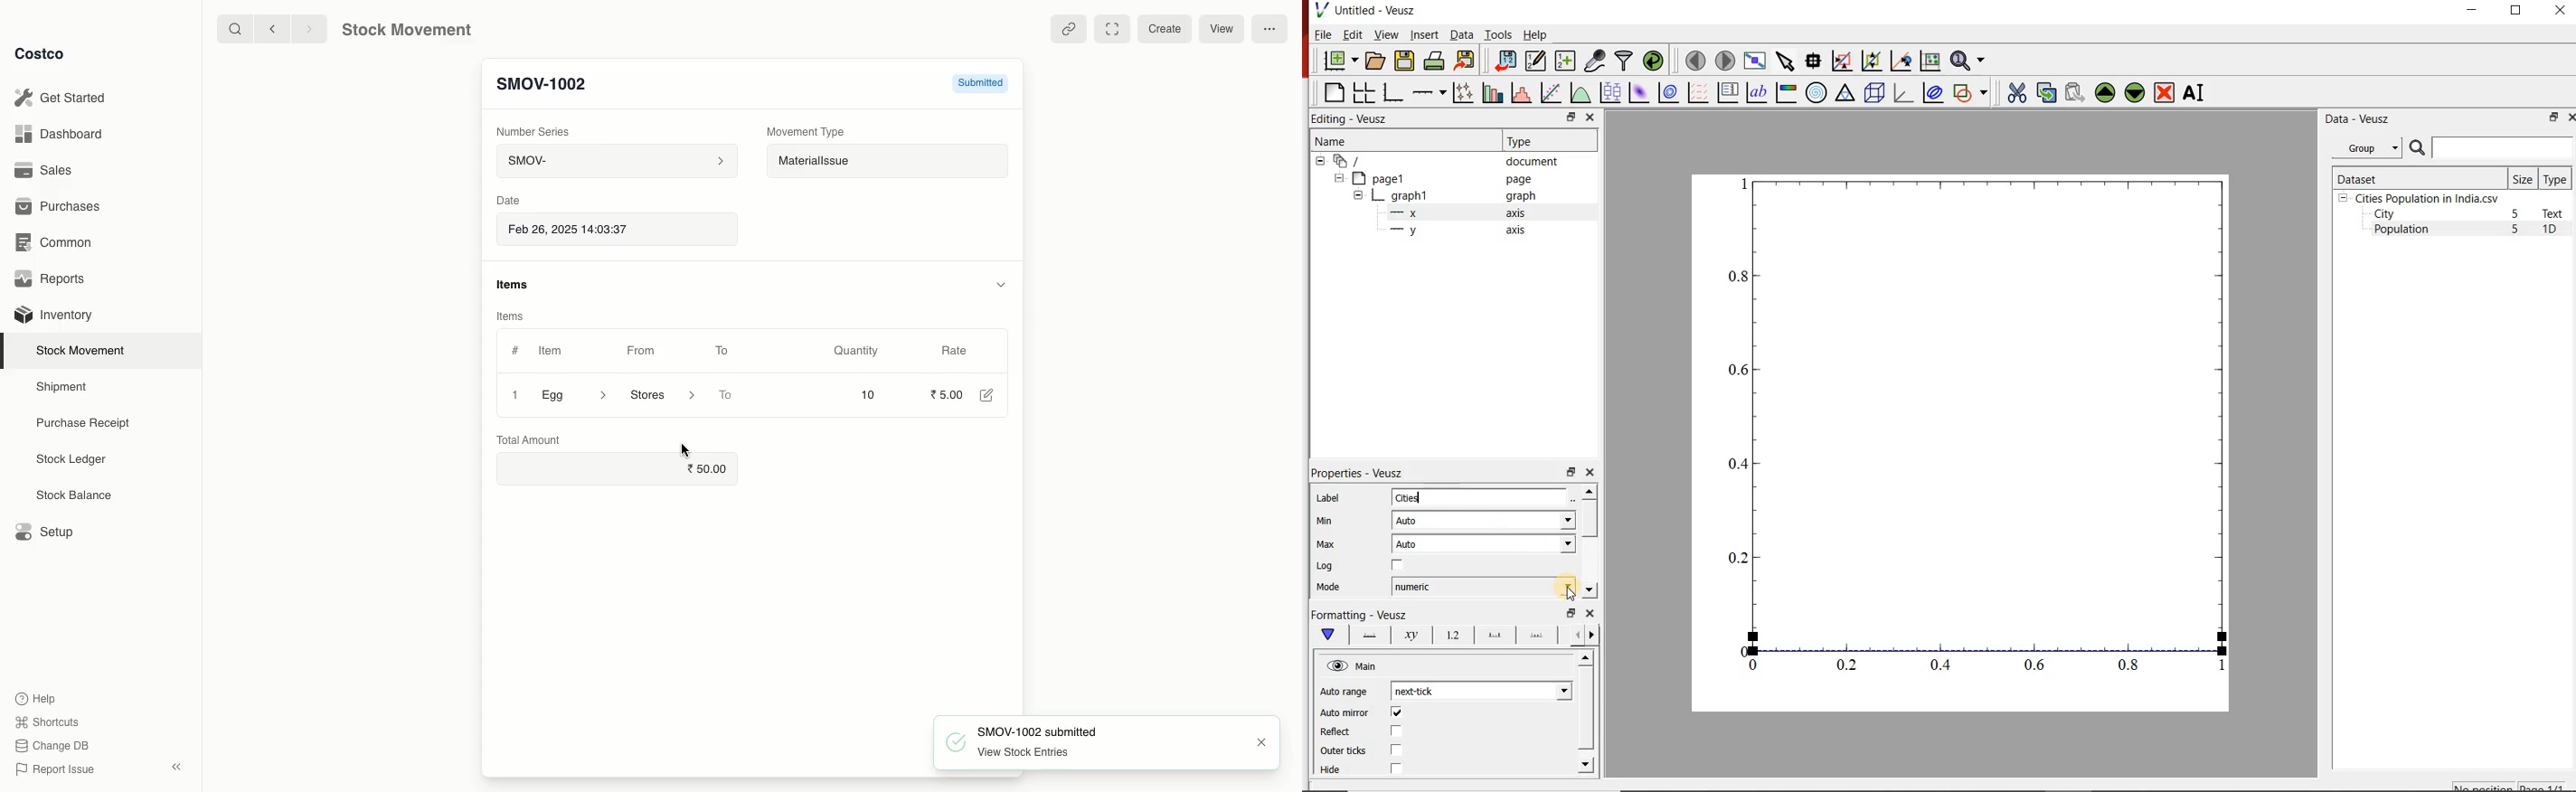 Image resolution: width=2576 pixels, height=812 pixels. I want to click on Shortcuts, so click(47, 720).